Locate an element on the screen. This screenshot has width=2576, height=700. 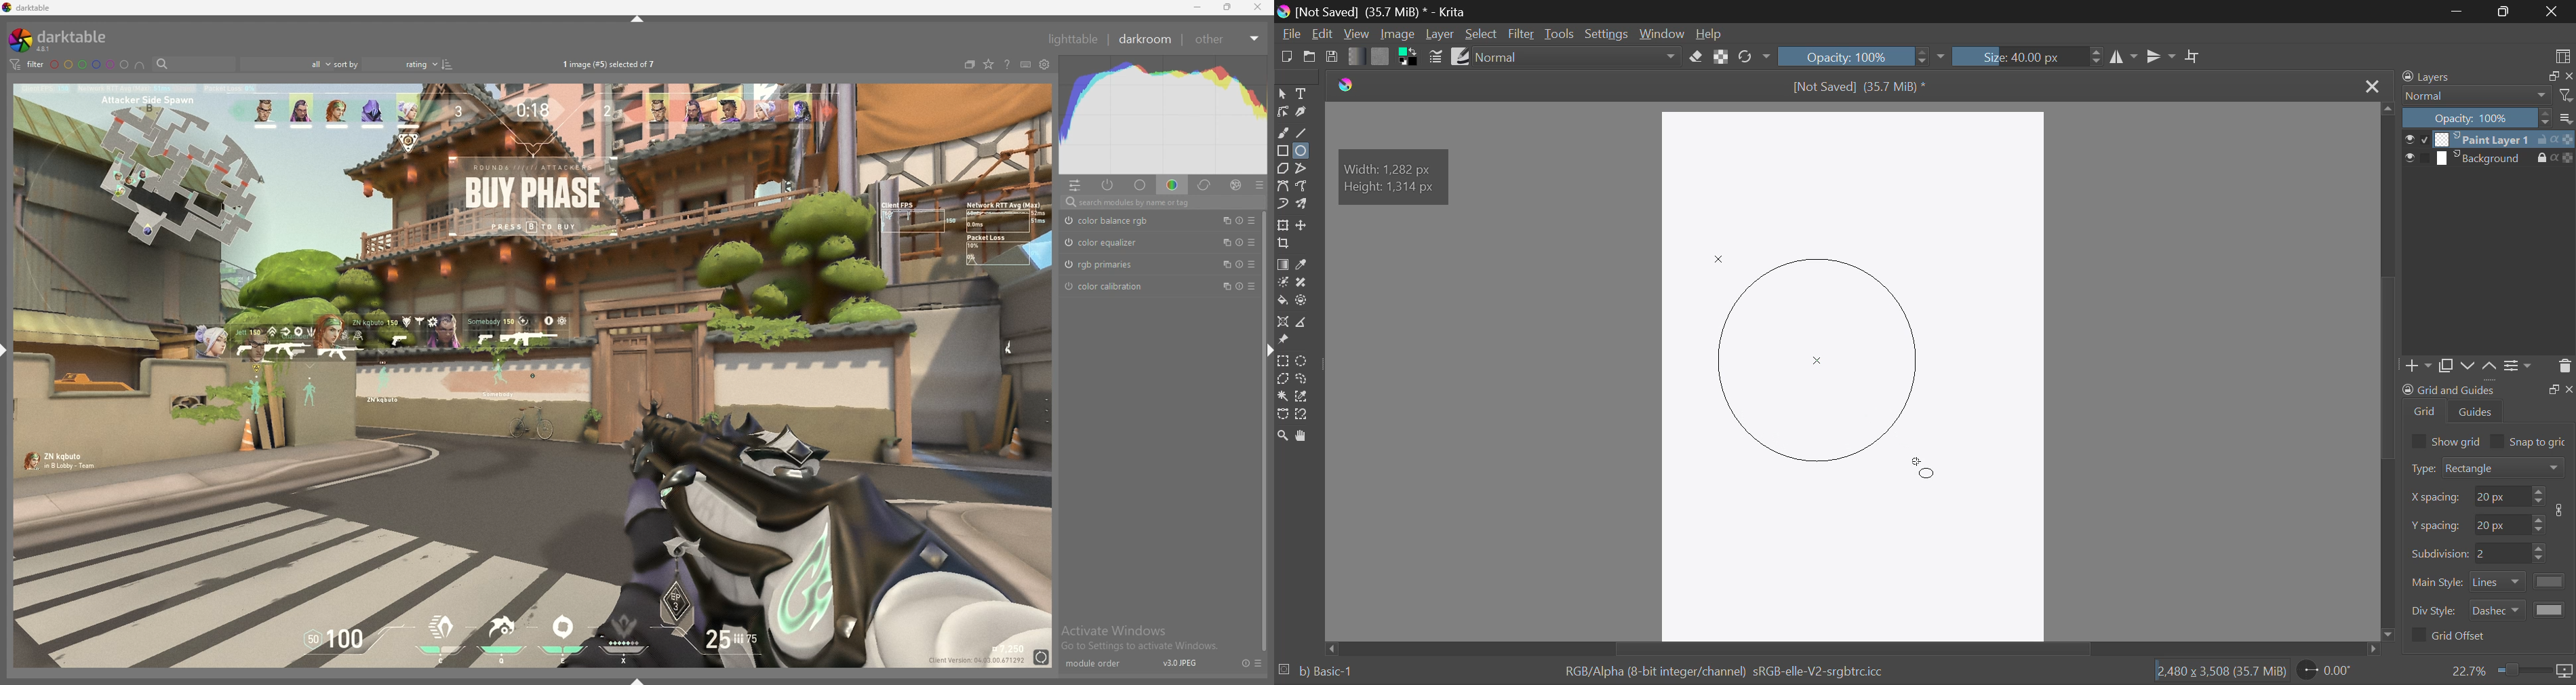
Similar Color Selection is located at coordinates (1302, 397).